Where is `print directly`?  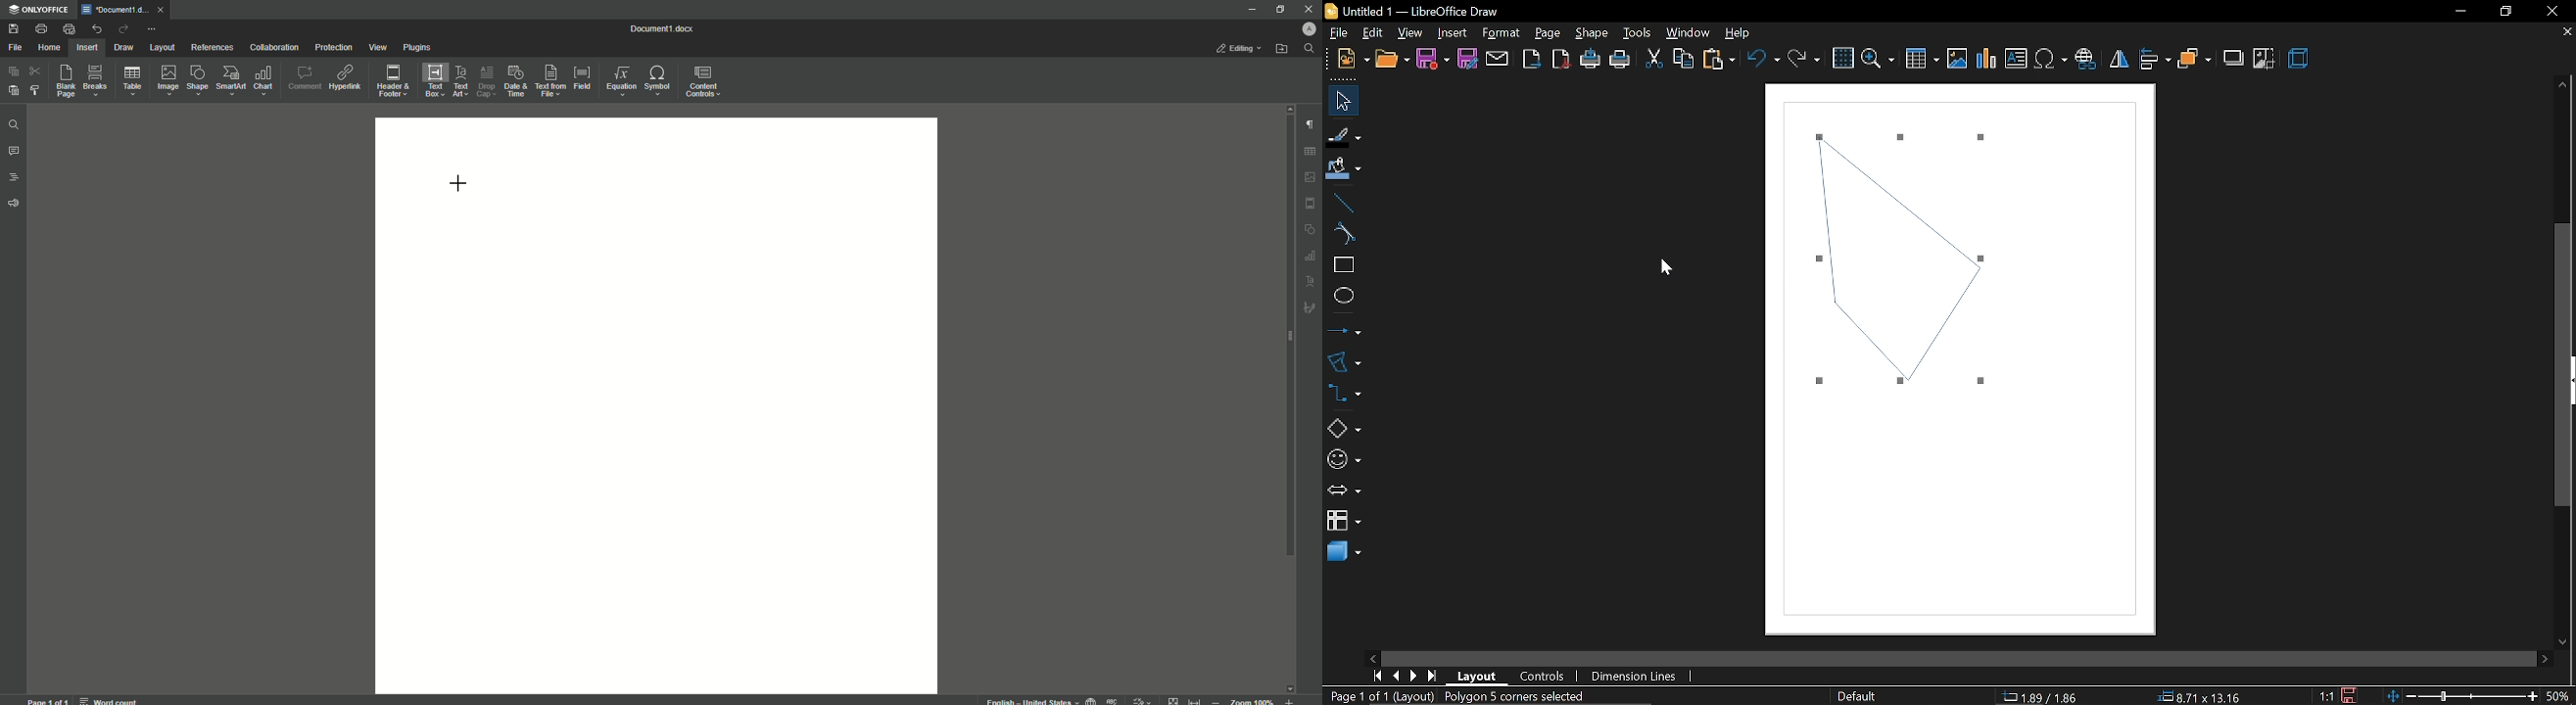
print directly is located at coordinates (1592, 60).